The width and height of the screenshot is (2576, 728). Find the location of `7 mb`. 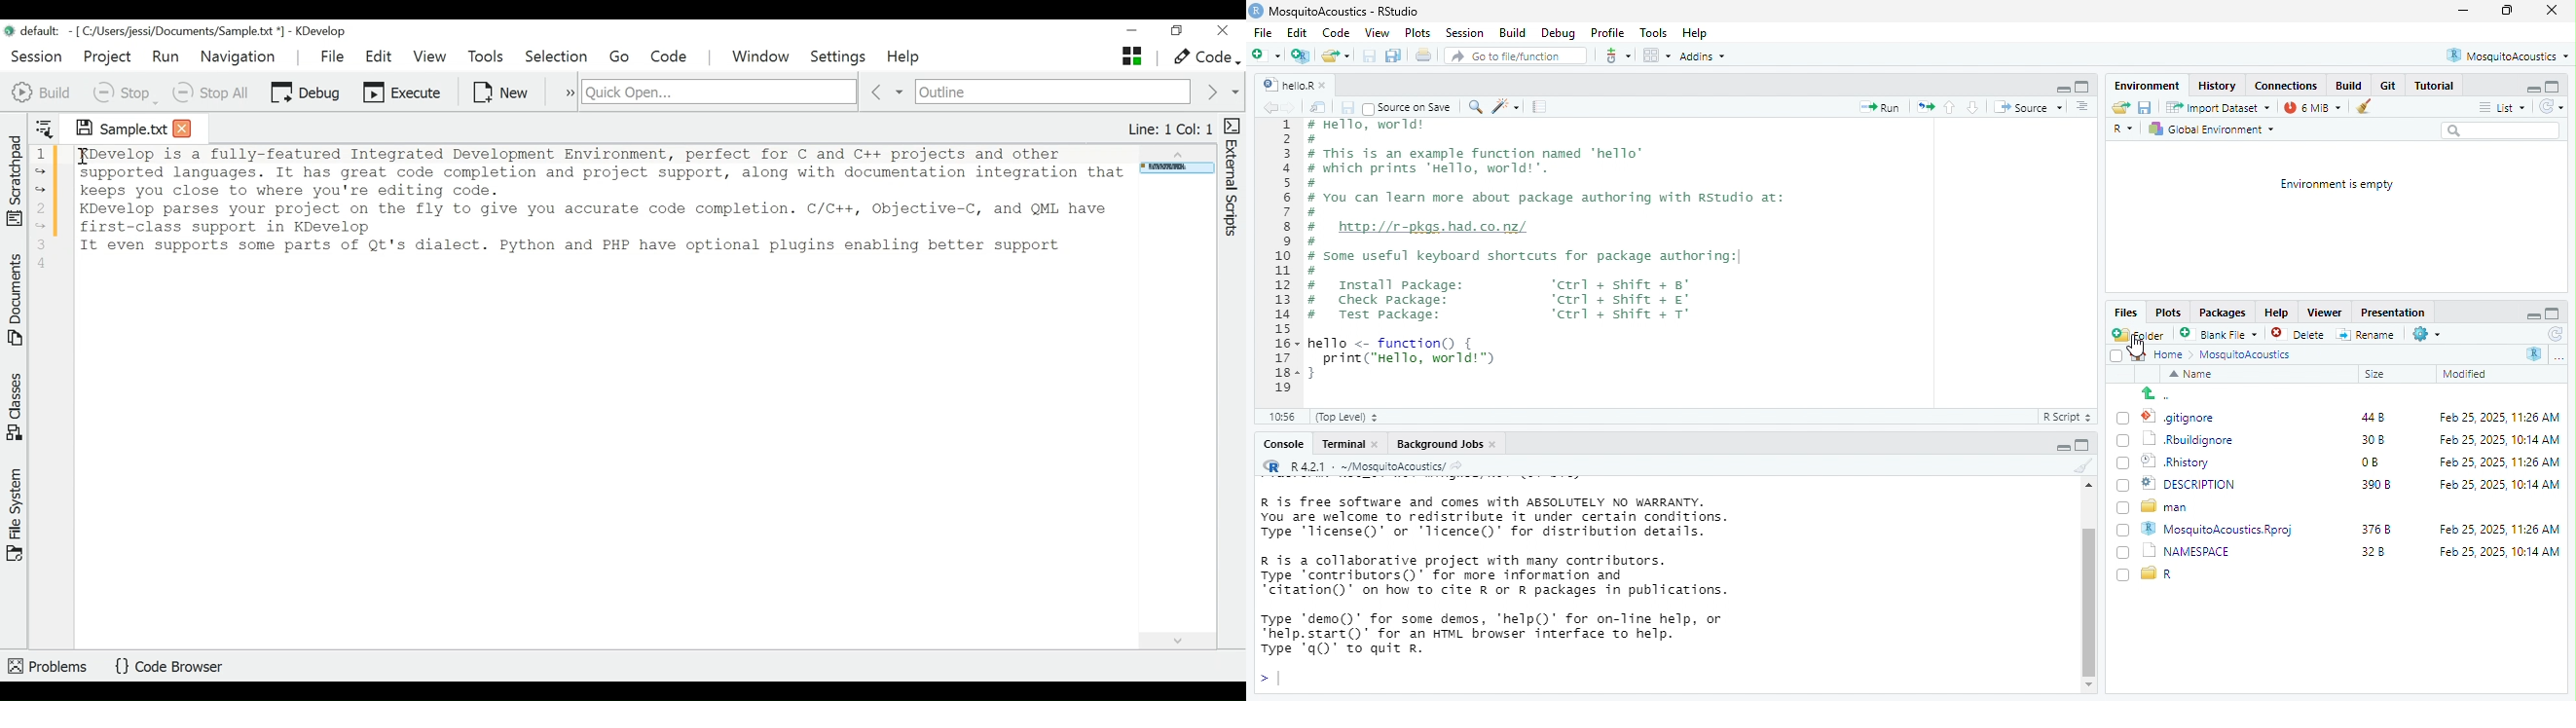

7 mb is located at coordinates (2315, 107).